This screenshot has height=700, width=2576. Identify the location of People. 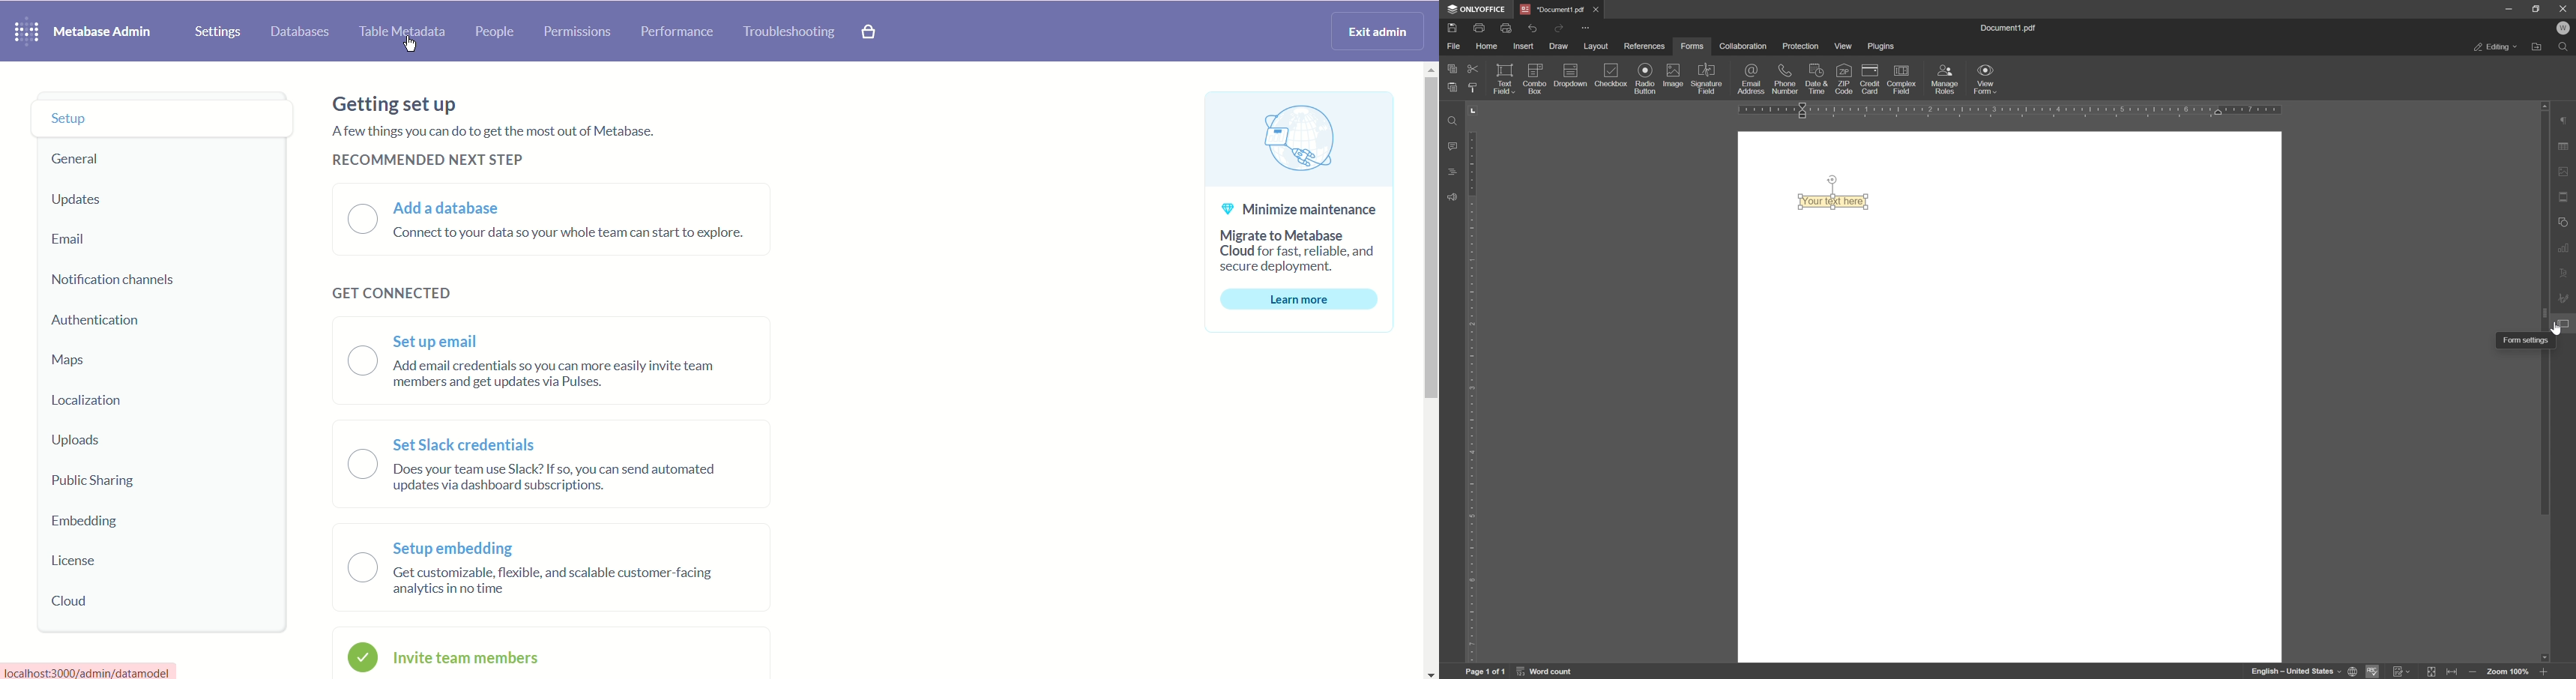
(498, 33).